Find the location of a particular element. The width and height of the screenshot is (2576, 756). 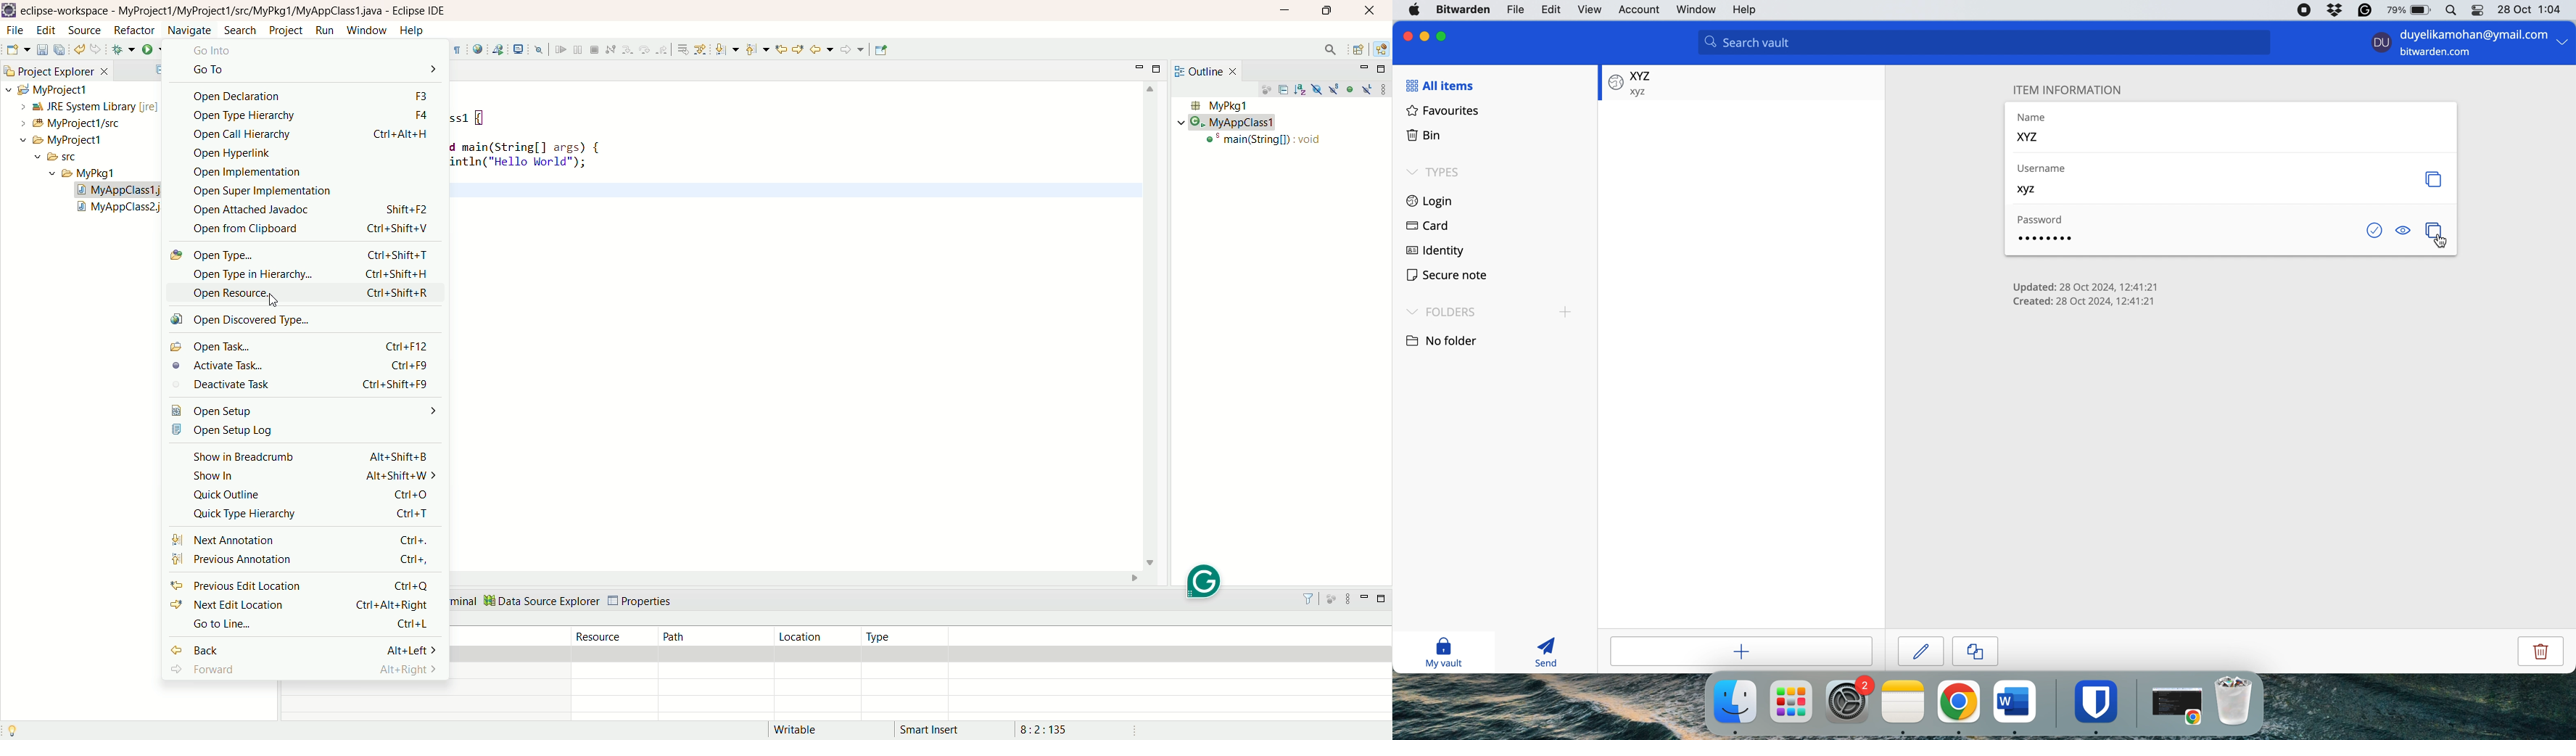

close is located at coordinates (1405, 35).